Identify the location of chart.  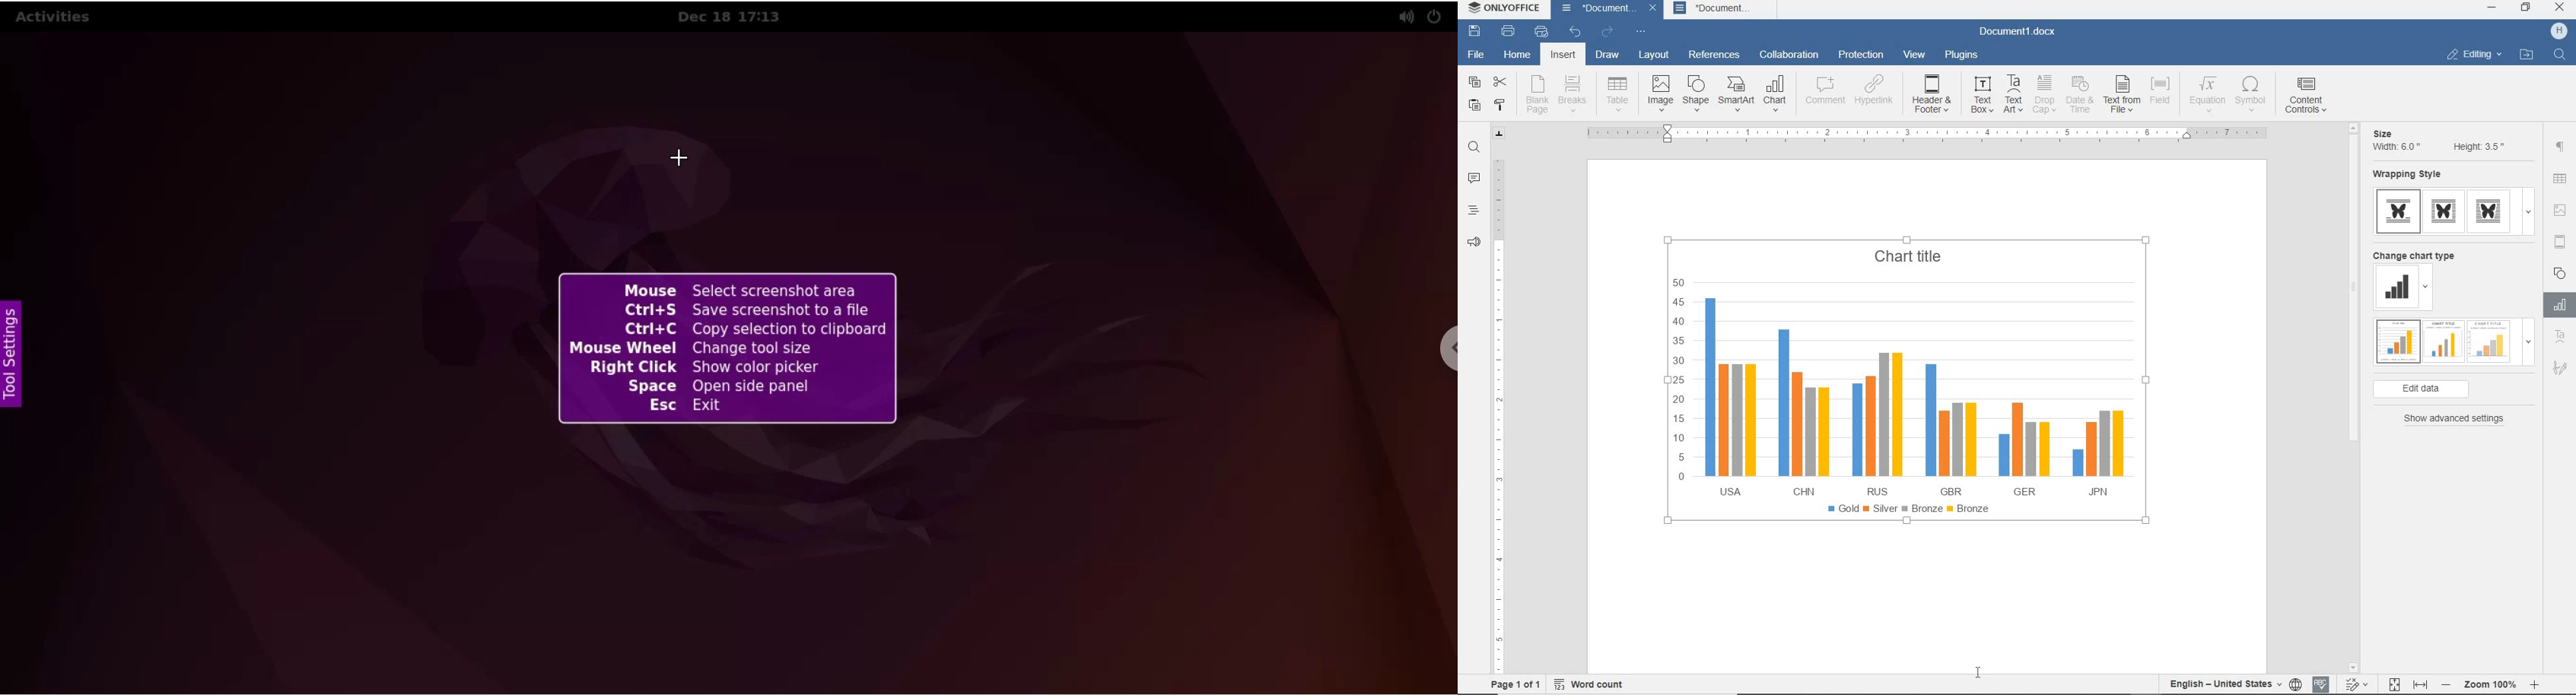
(1777, 94).